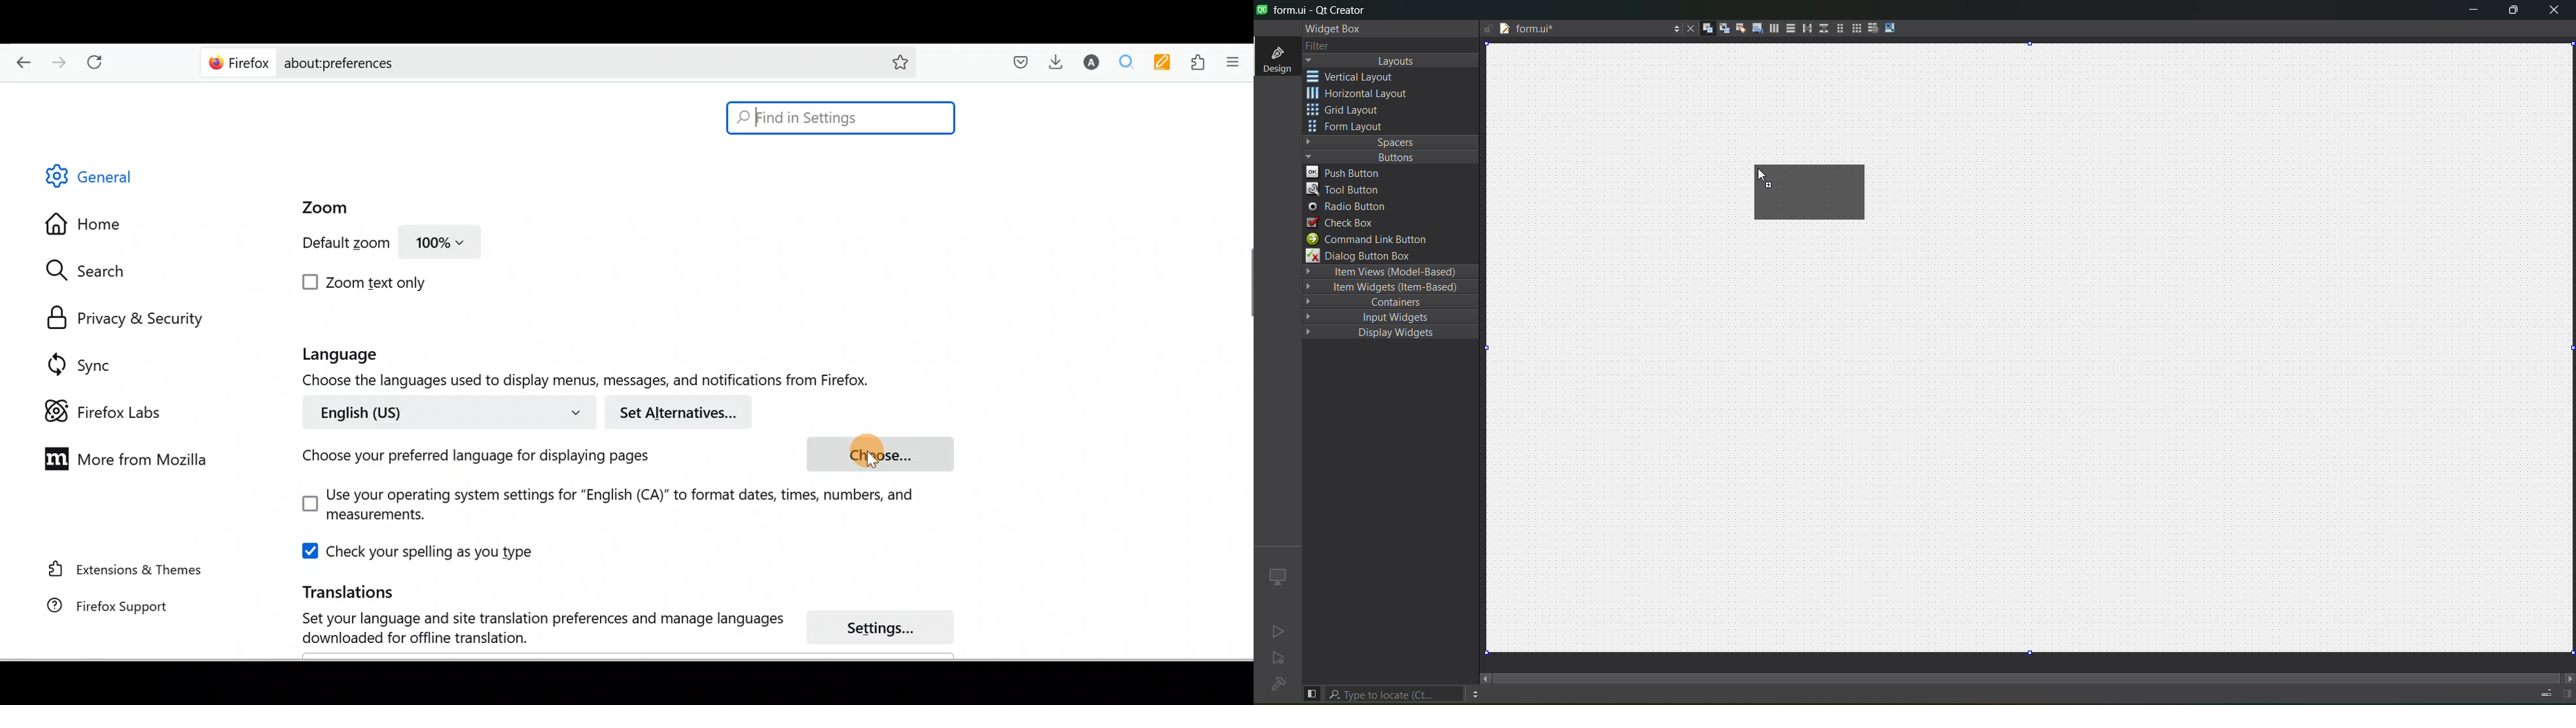  Describe the element at coordinates (1818, 186) in the screenshot. I see `grid layout` at that location.